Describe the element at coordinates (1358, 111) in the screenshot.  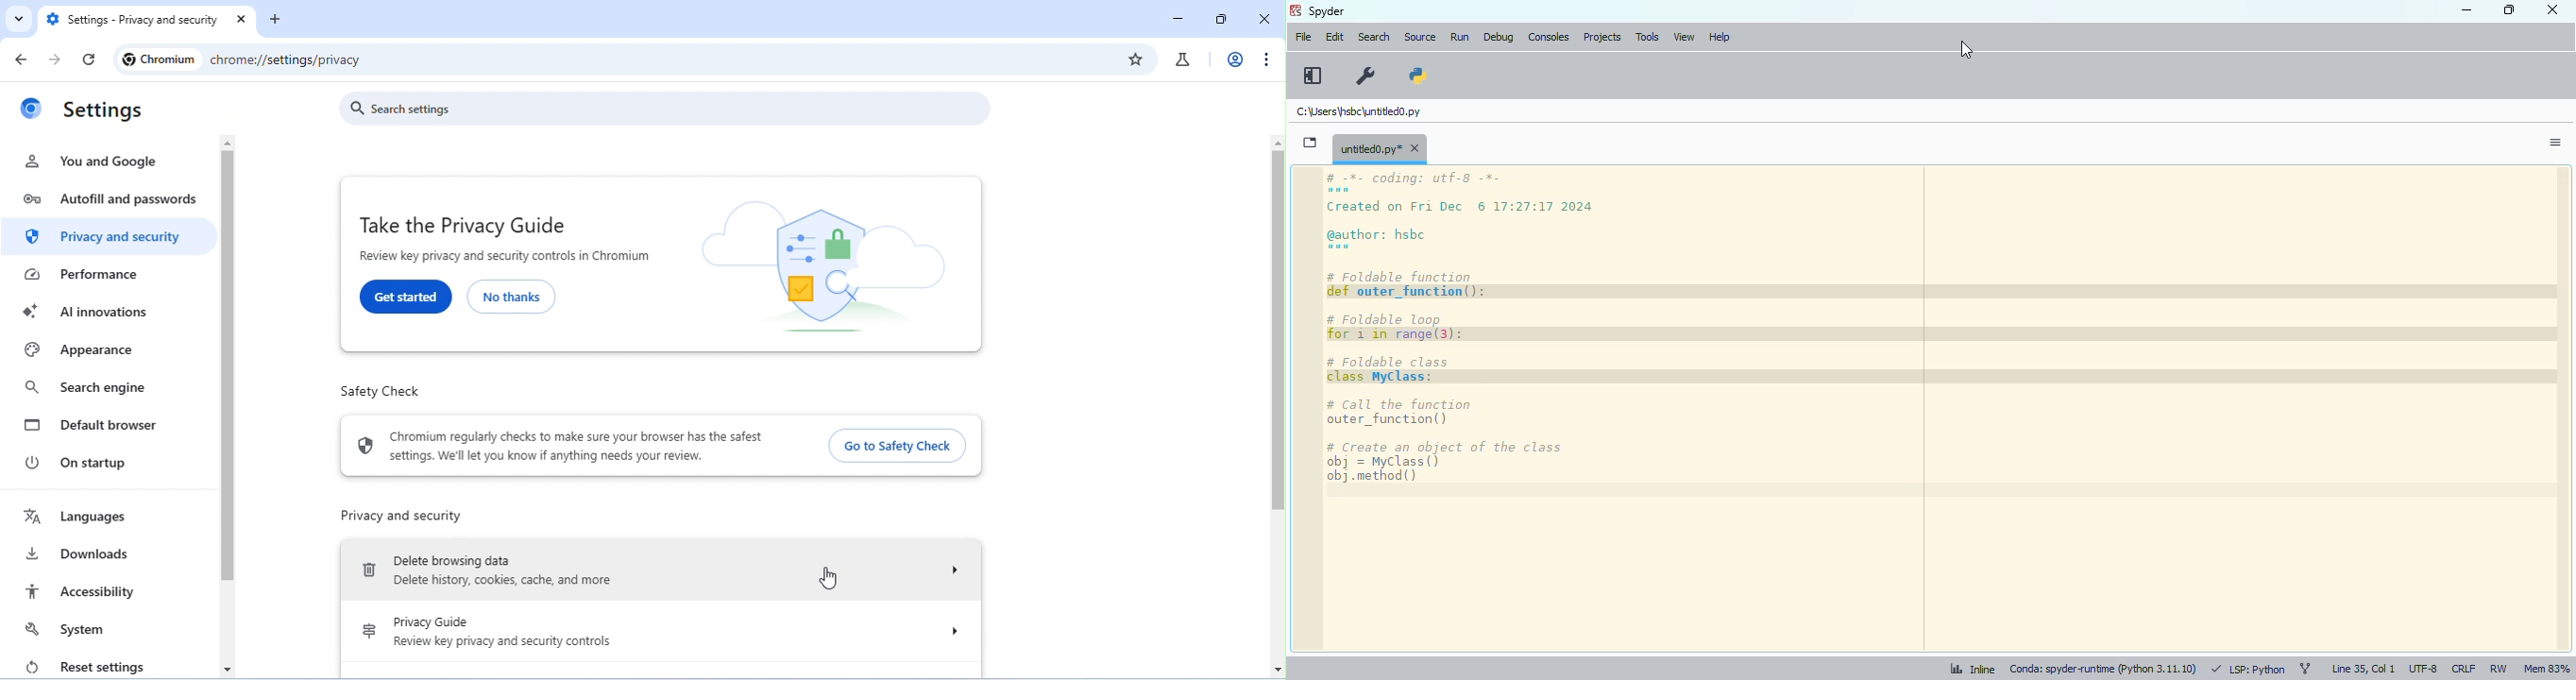
I see `untitled0.py` at that location.